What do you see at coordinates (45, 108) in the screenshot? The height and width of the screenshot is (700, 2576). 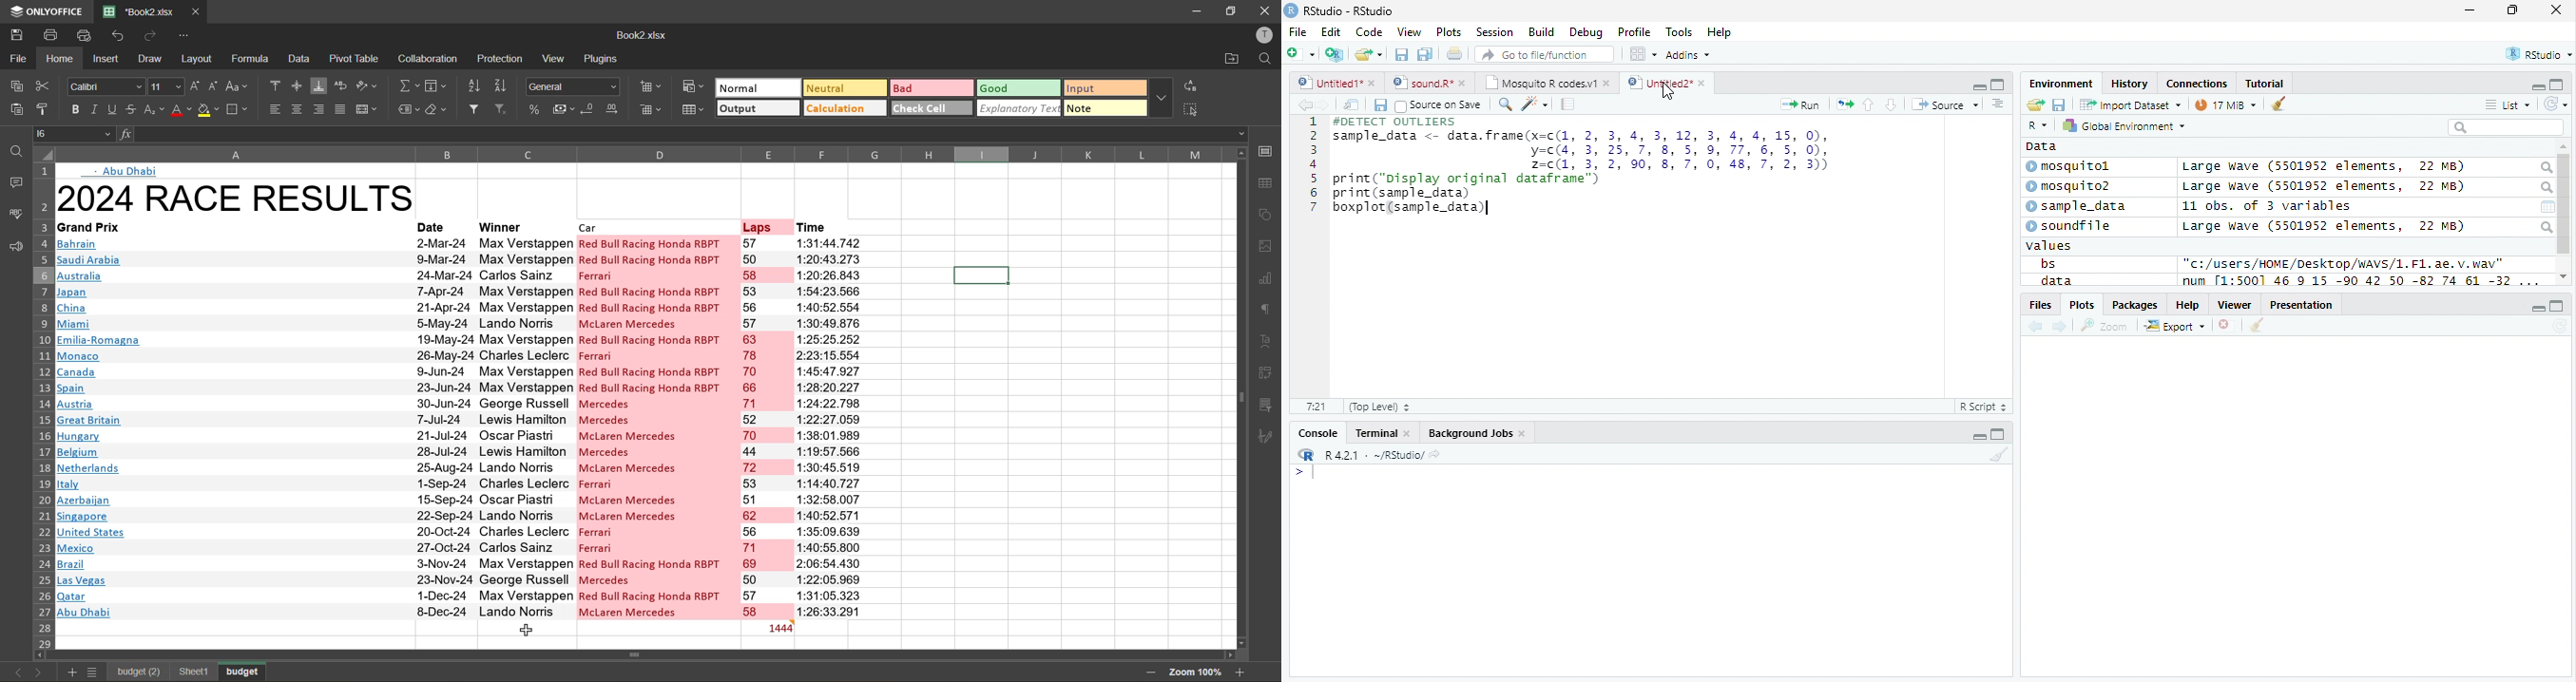 I see `copy style` at bounding box center [45, 108].